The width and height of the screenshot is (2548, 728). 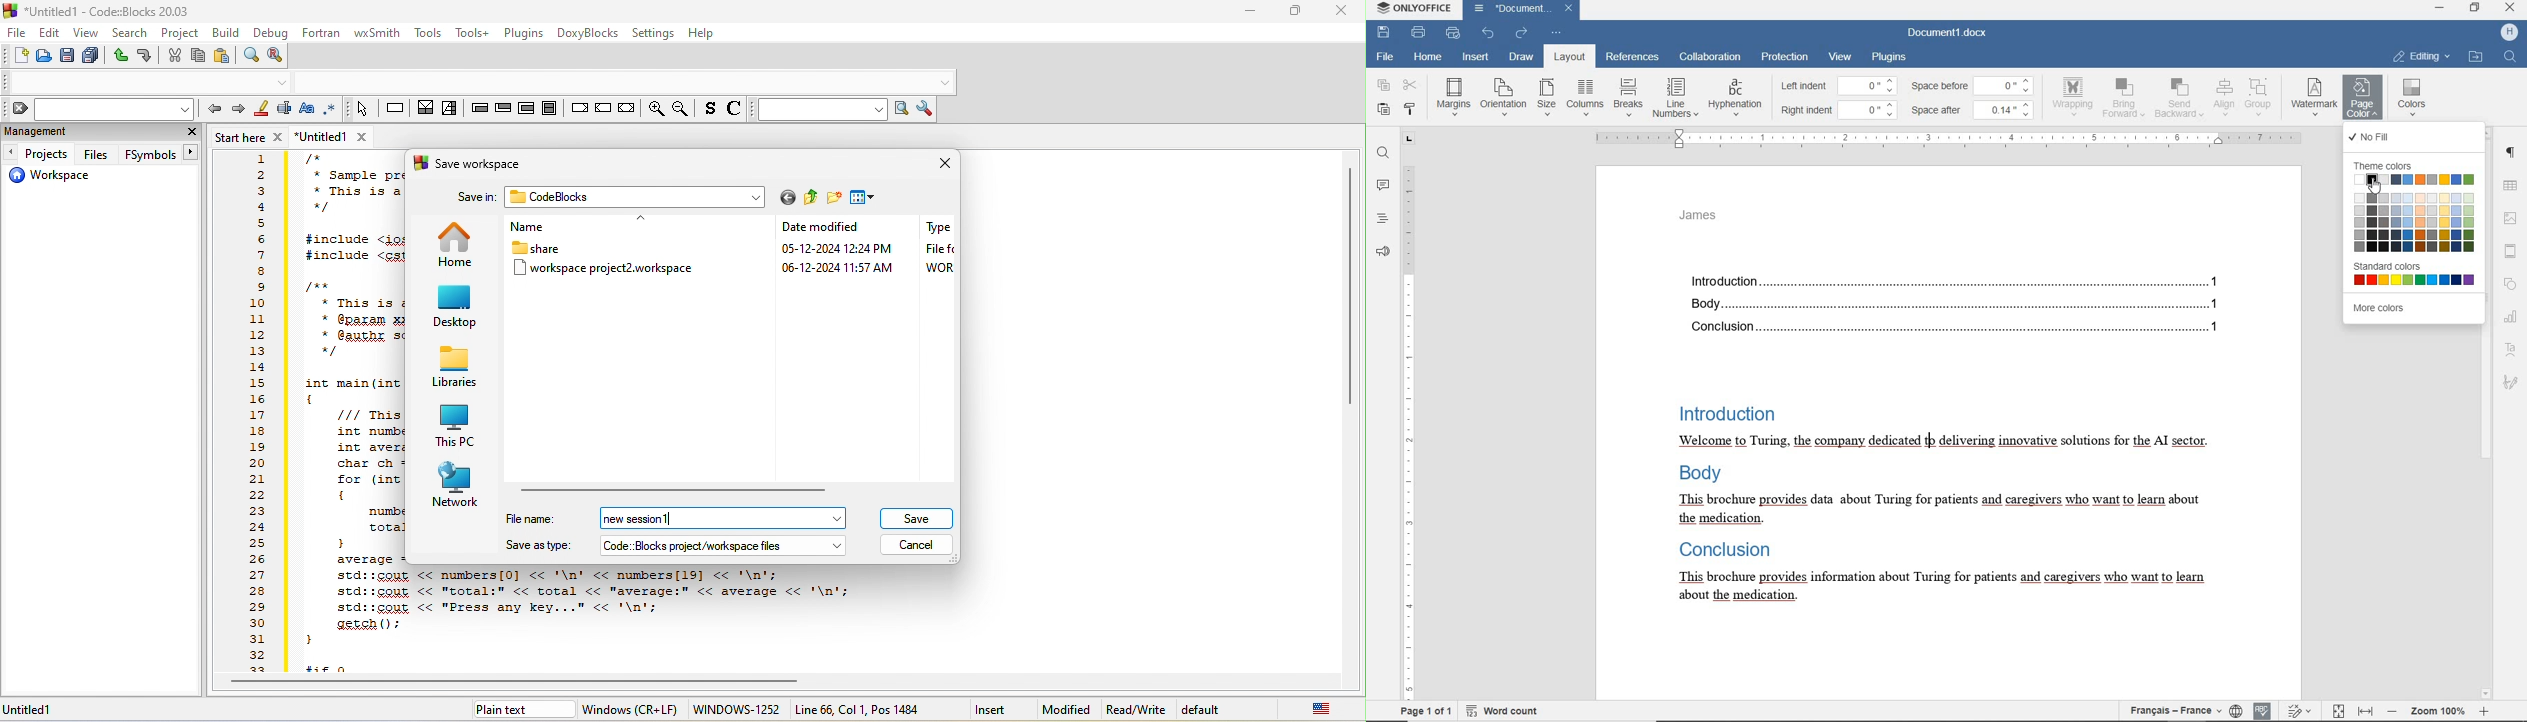 What do you see at coordinates (2177, 100) in the screenshot?
I see `send backward` at bounding box center [2177, 100].